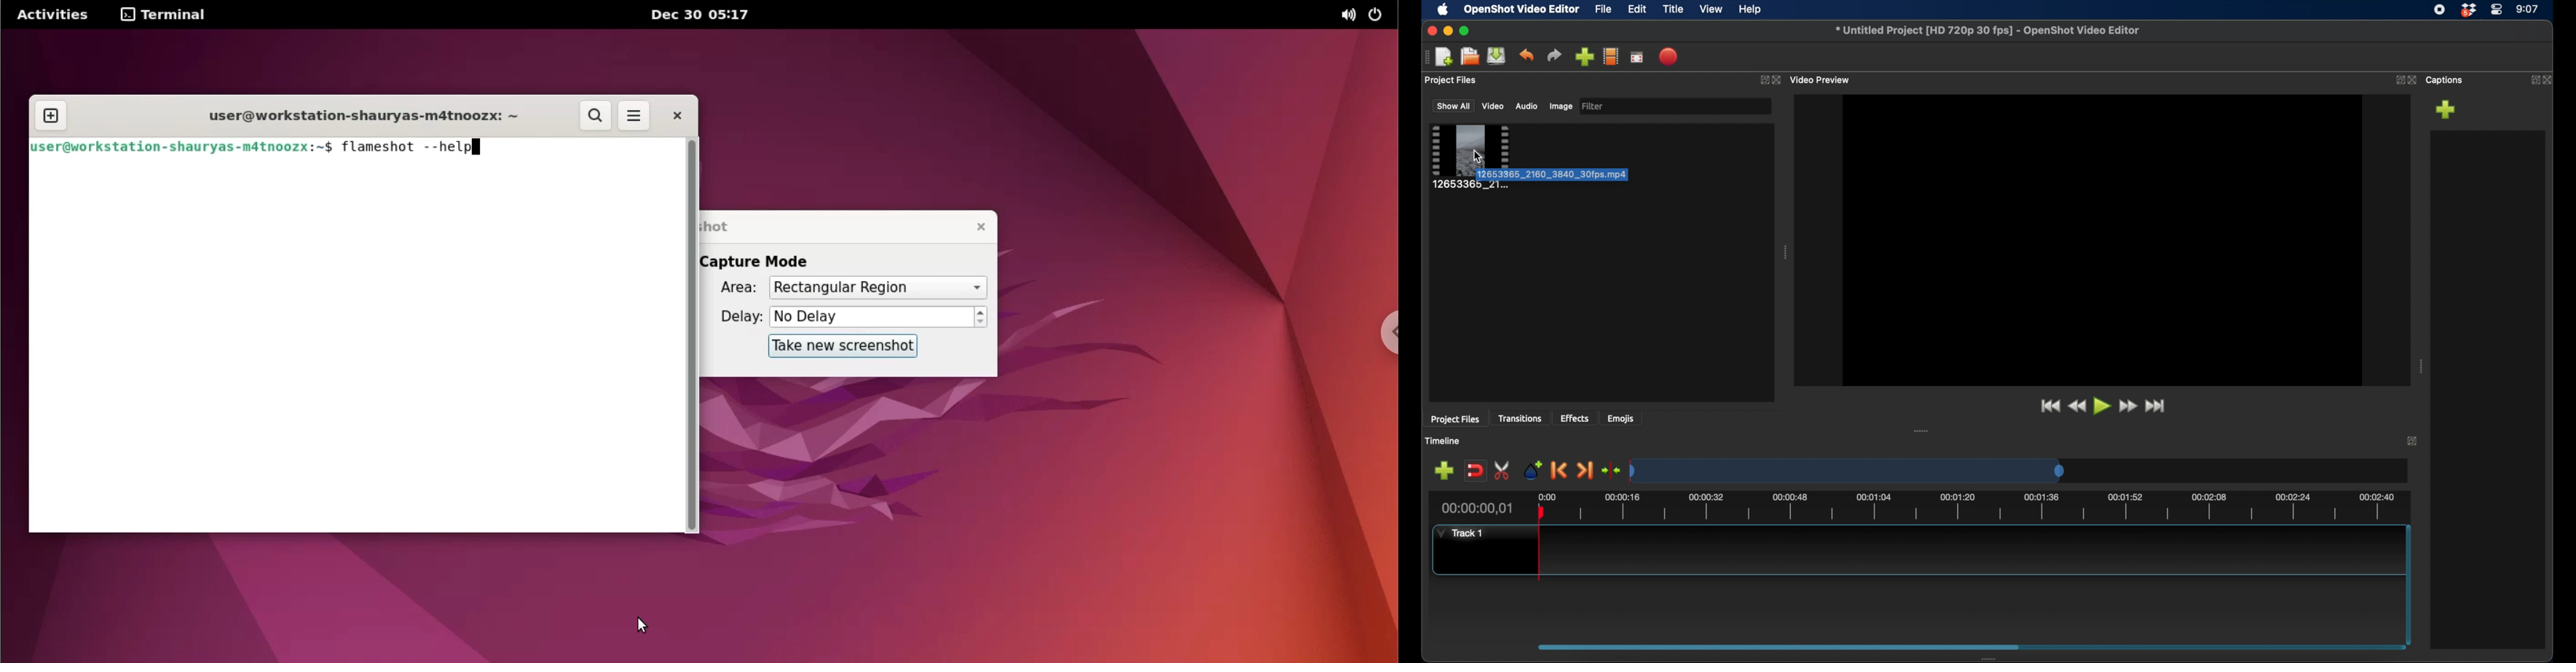  What do you see at coordinates (2413, 80) in the screenshot?
I see `close` at bounding box center [2413, 80].